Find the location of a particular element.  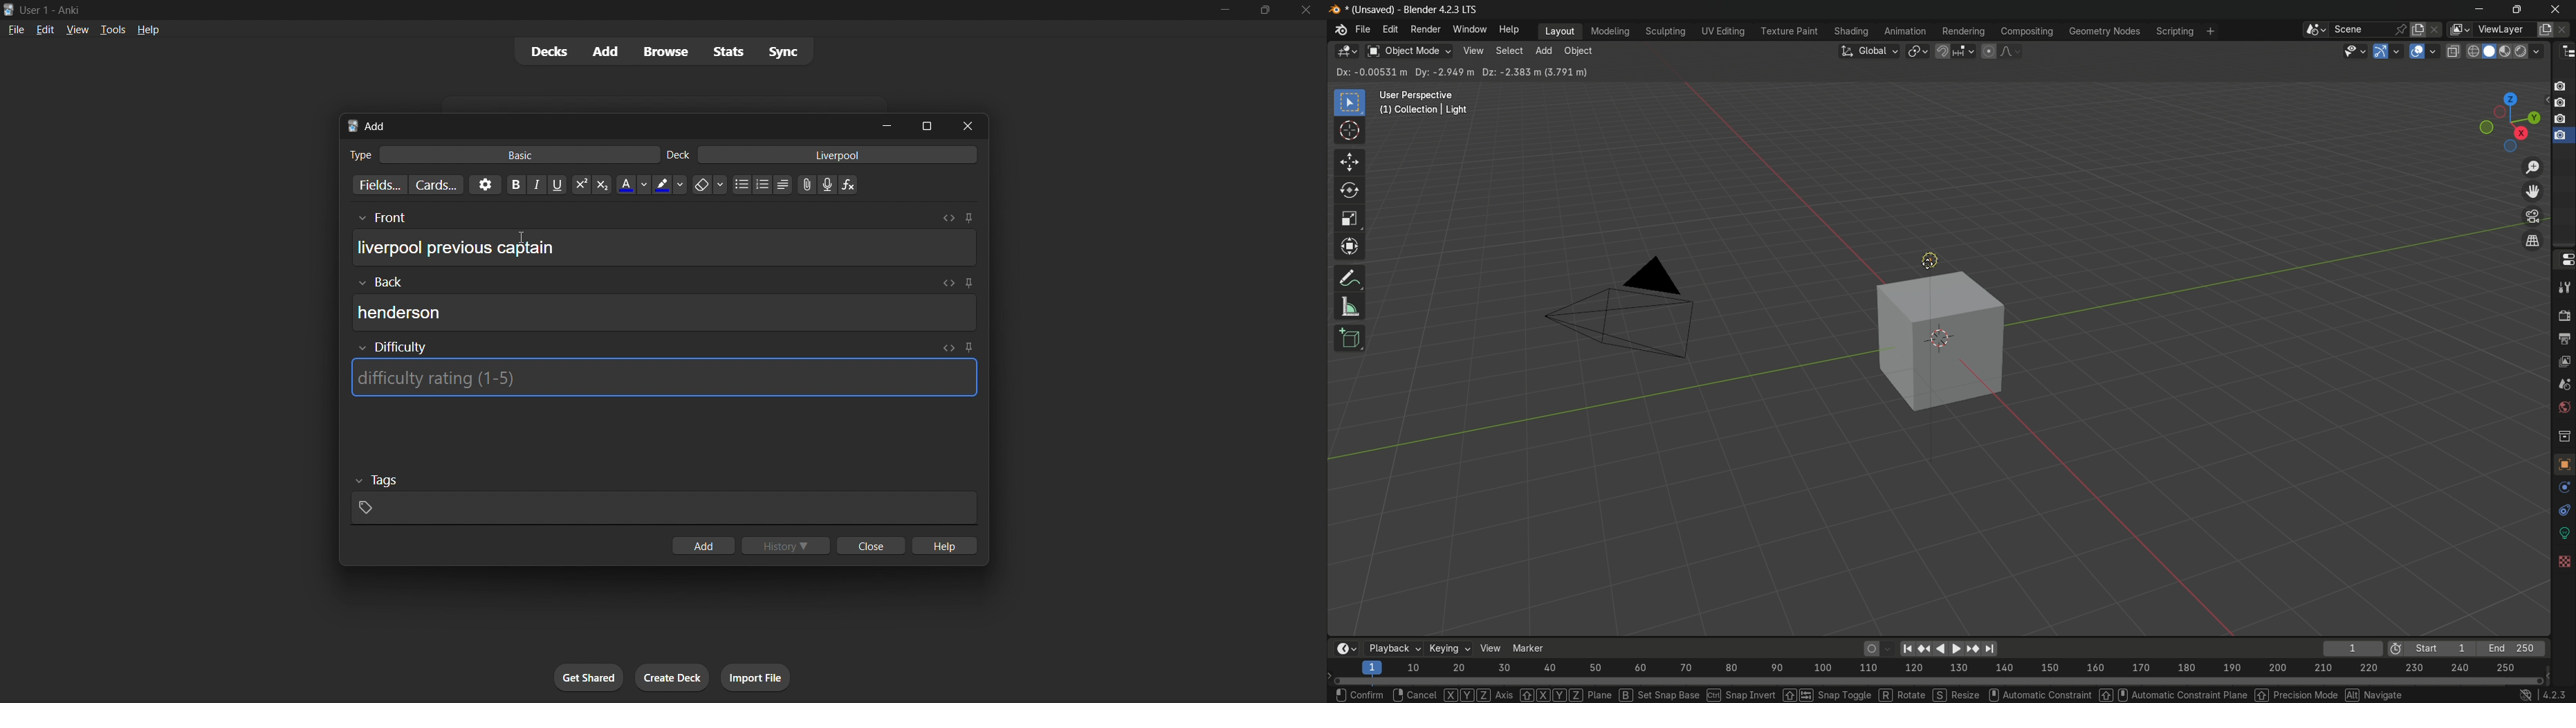

solid is located at coordinates (2489, 53).